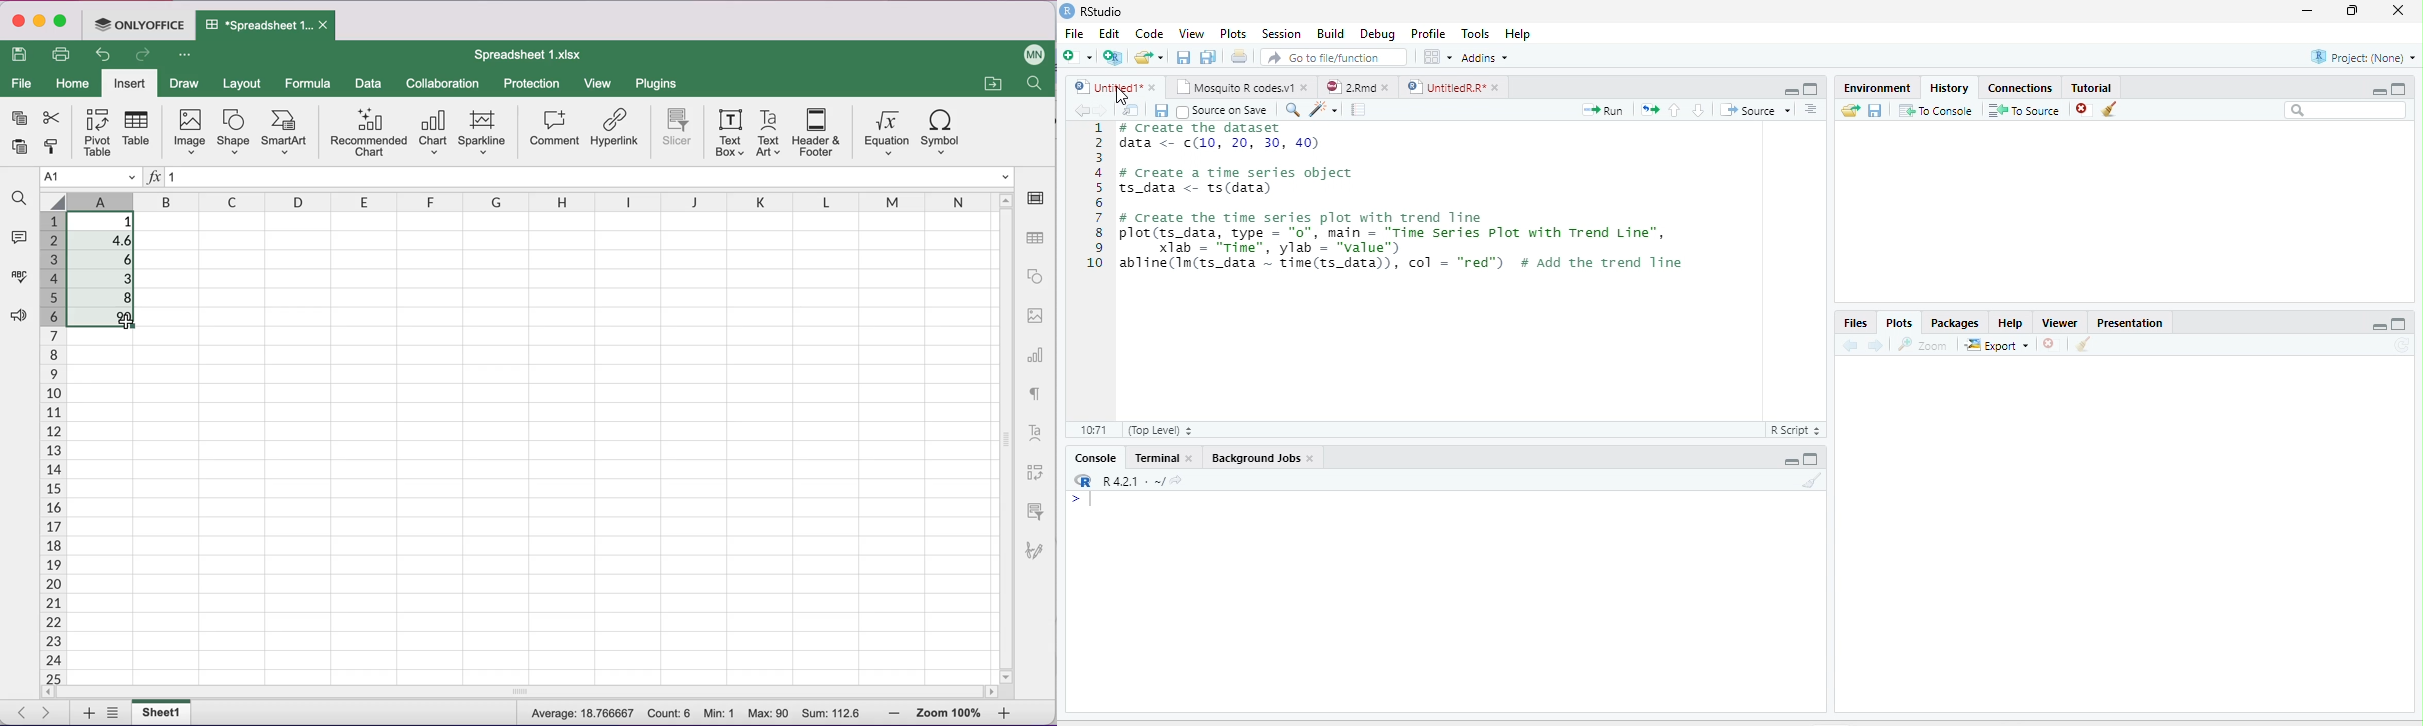 The height and width of the screenshot is (728, 2436). Describe the element at coordinates (1133, 479) in the screenshot. I see `R 4.2.1 . ~/` at that location.